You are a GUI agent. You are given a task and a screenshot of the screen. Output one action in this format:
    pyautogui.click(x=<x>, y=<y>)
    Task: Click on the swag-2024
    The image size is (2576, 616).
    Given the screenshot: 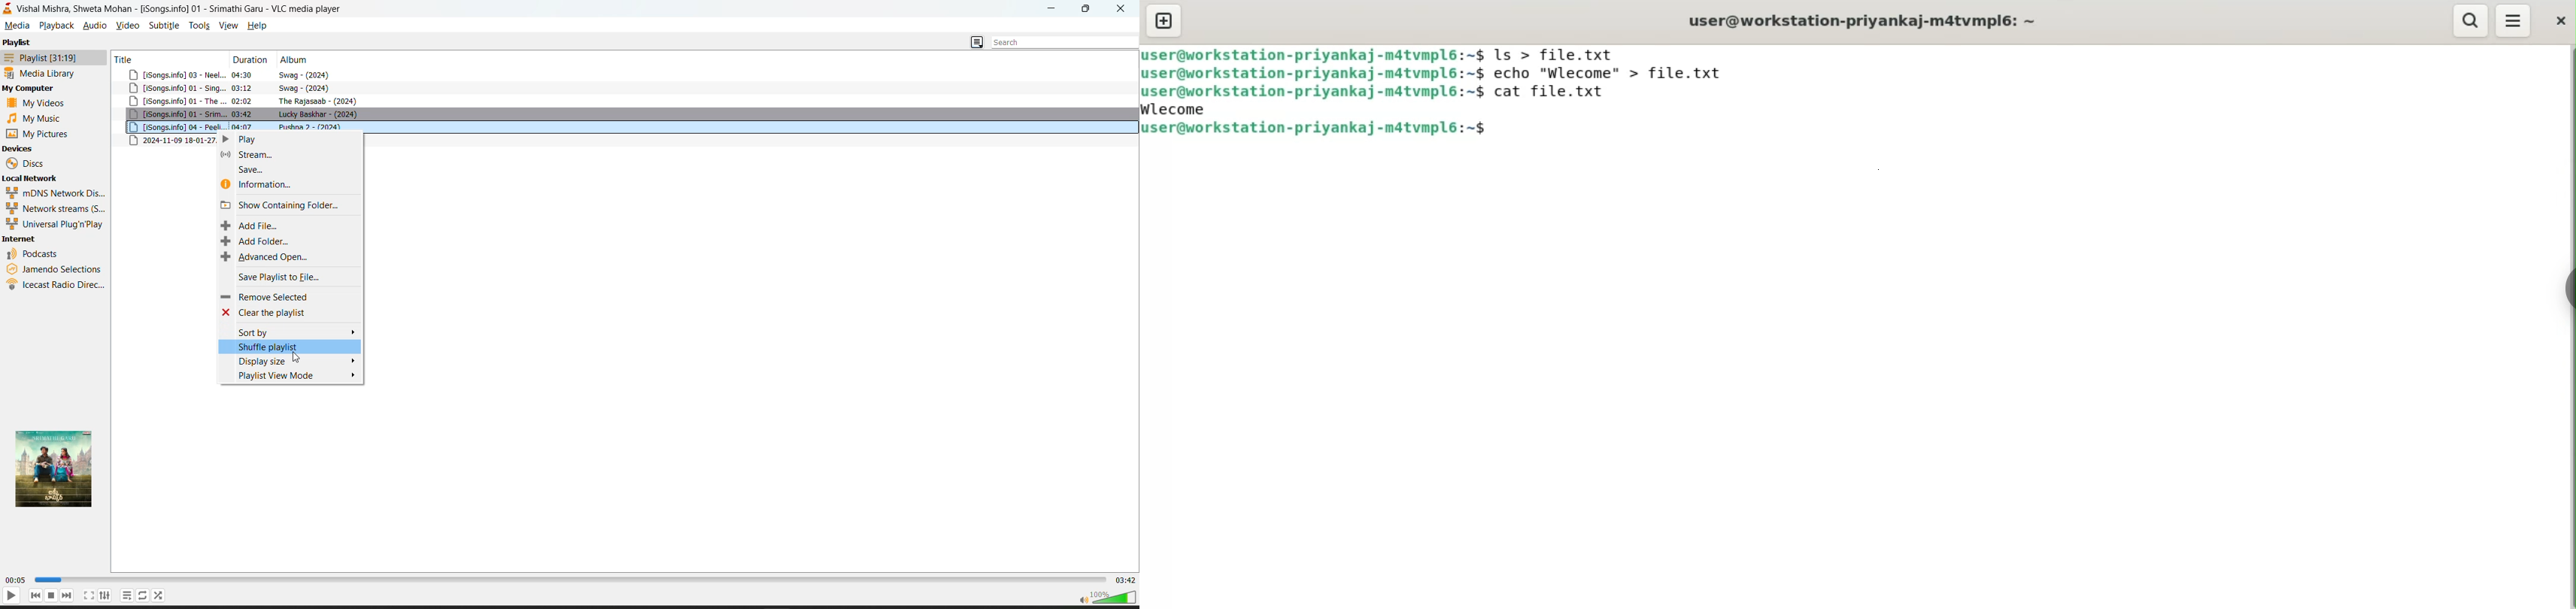 What is the action you would take?
    pyautogui.click(x=309, y=74)
    